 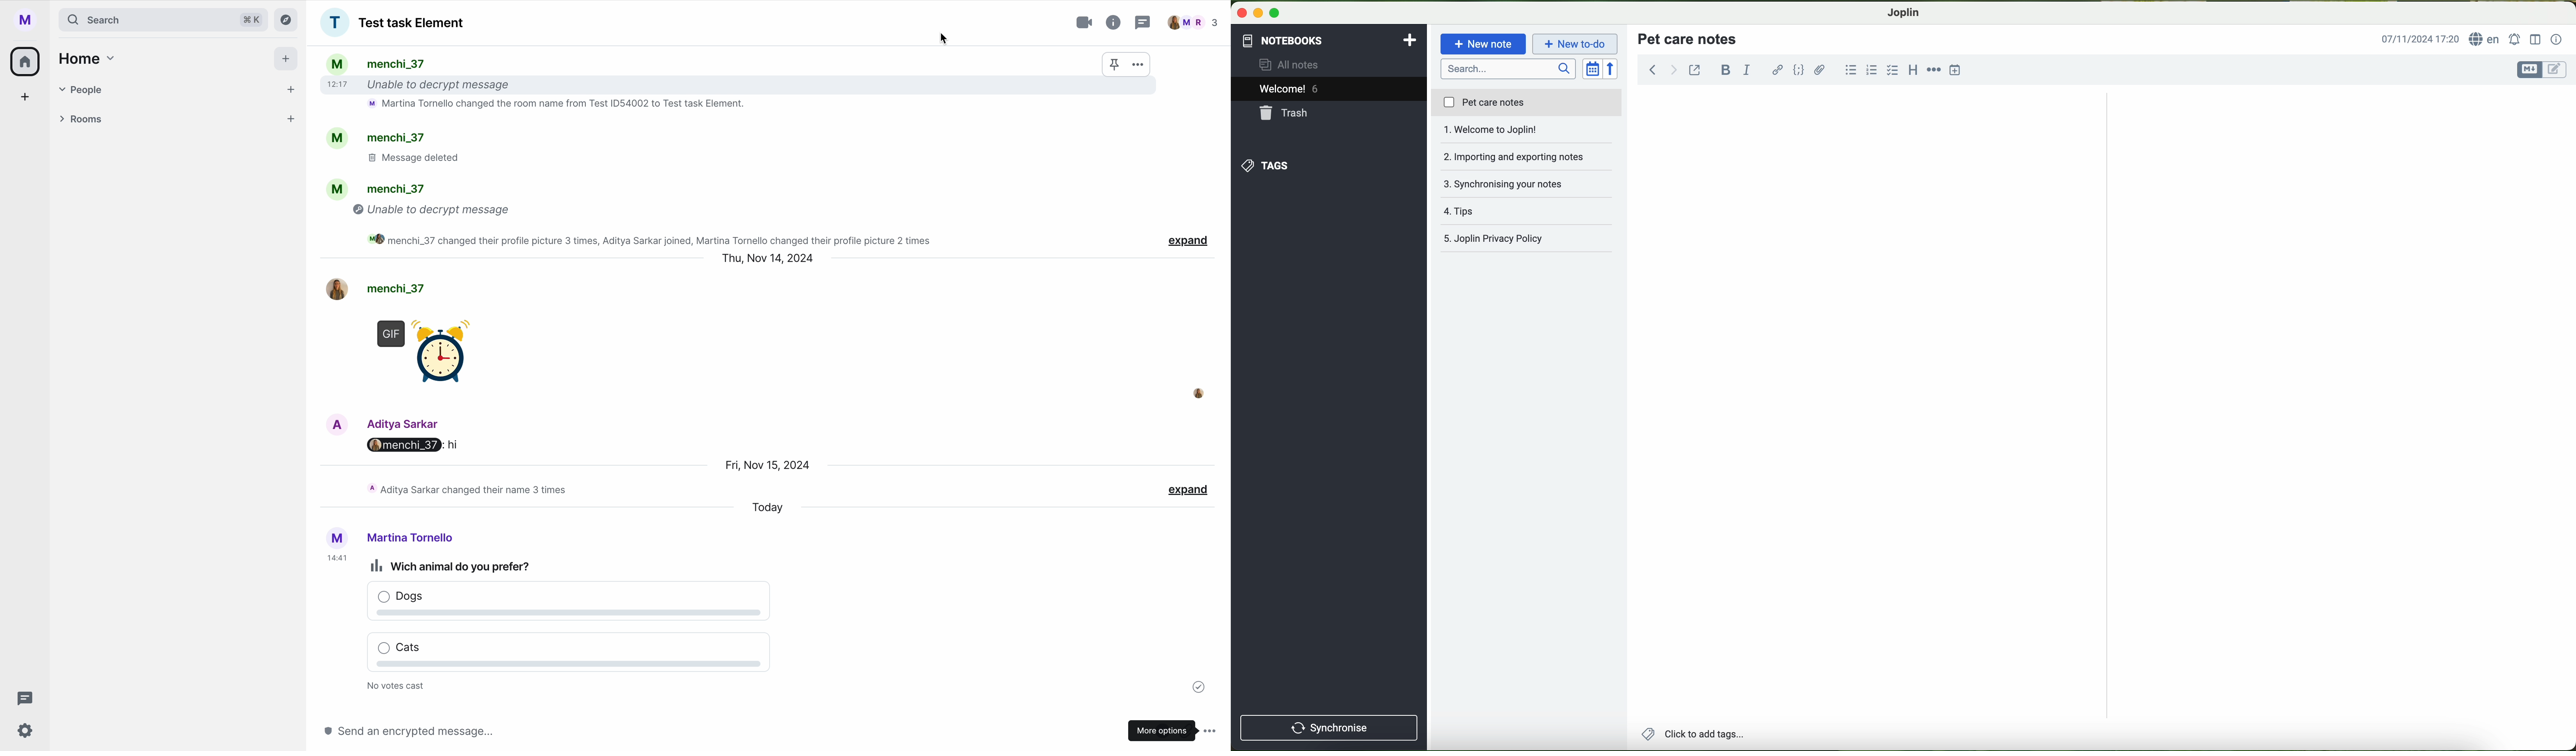 What do you see at coordinates (387, 537) in the screenshot?
I see `user` at bounding box center [387, 537].